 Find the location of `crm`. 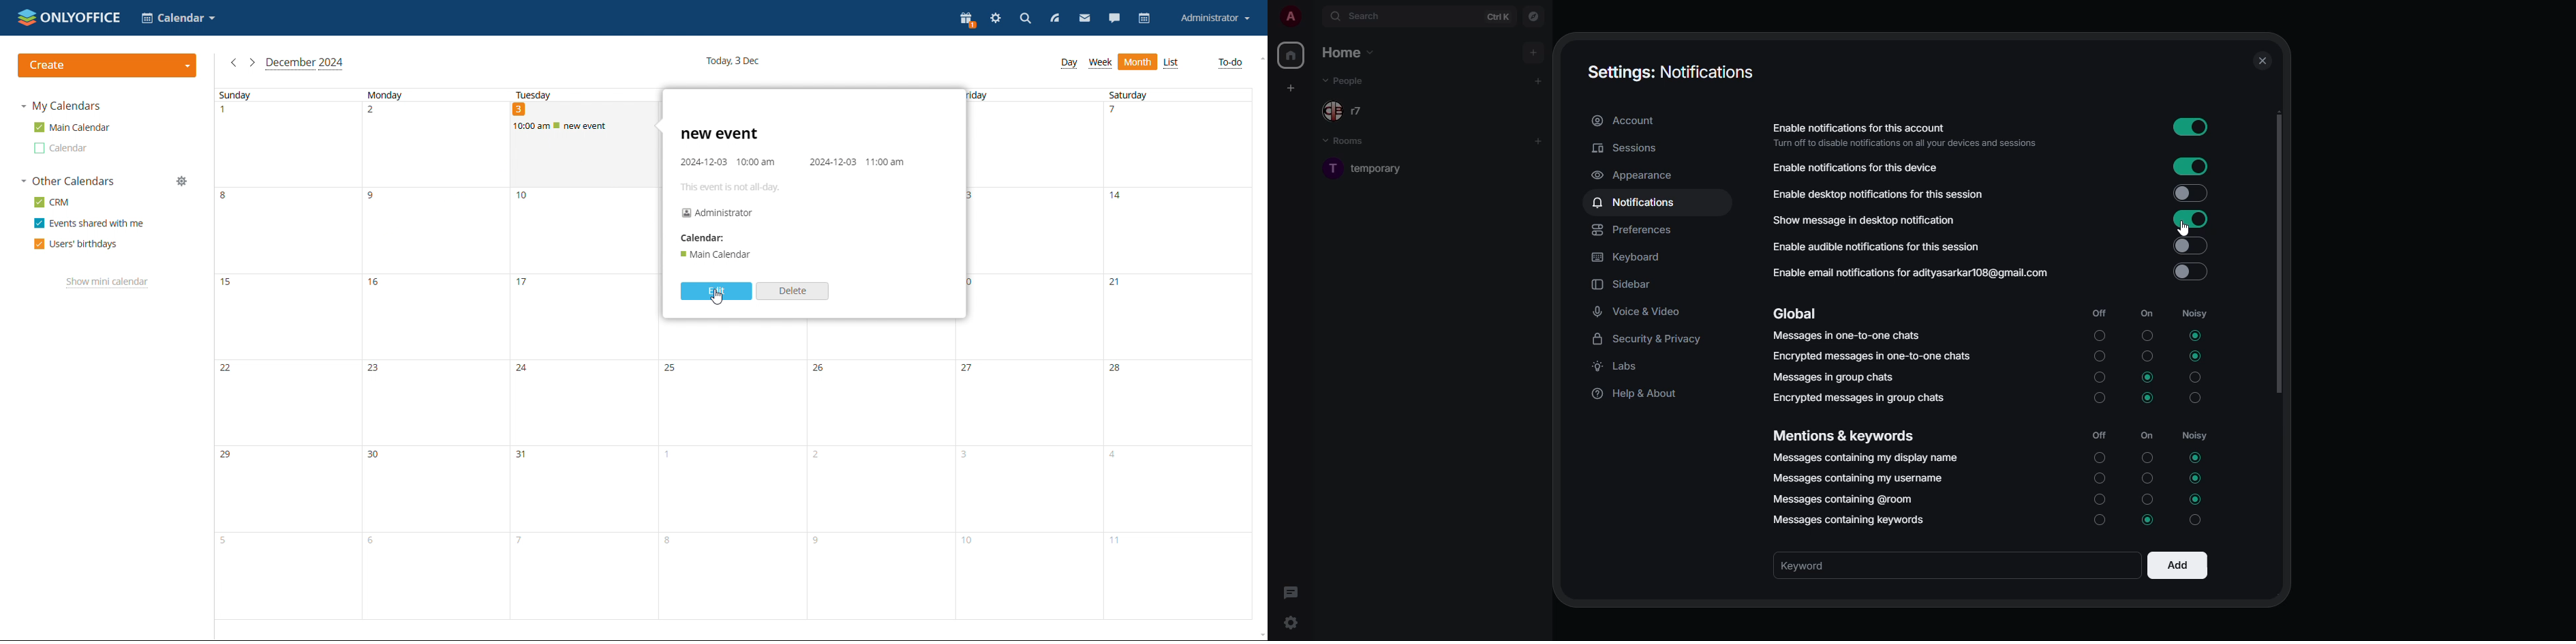

crm is located at coordinates (52, 202).